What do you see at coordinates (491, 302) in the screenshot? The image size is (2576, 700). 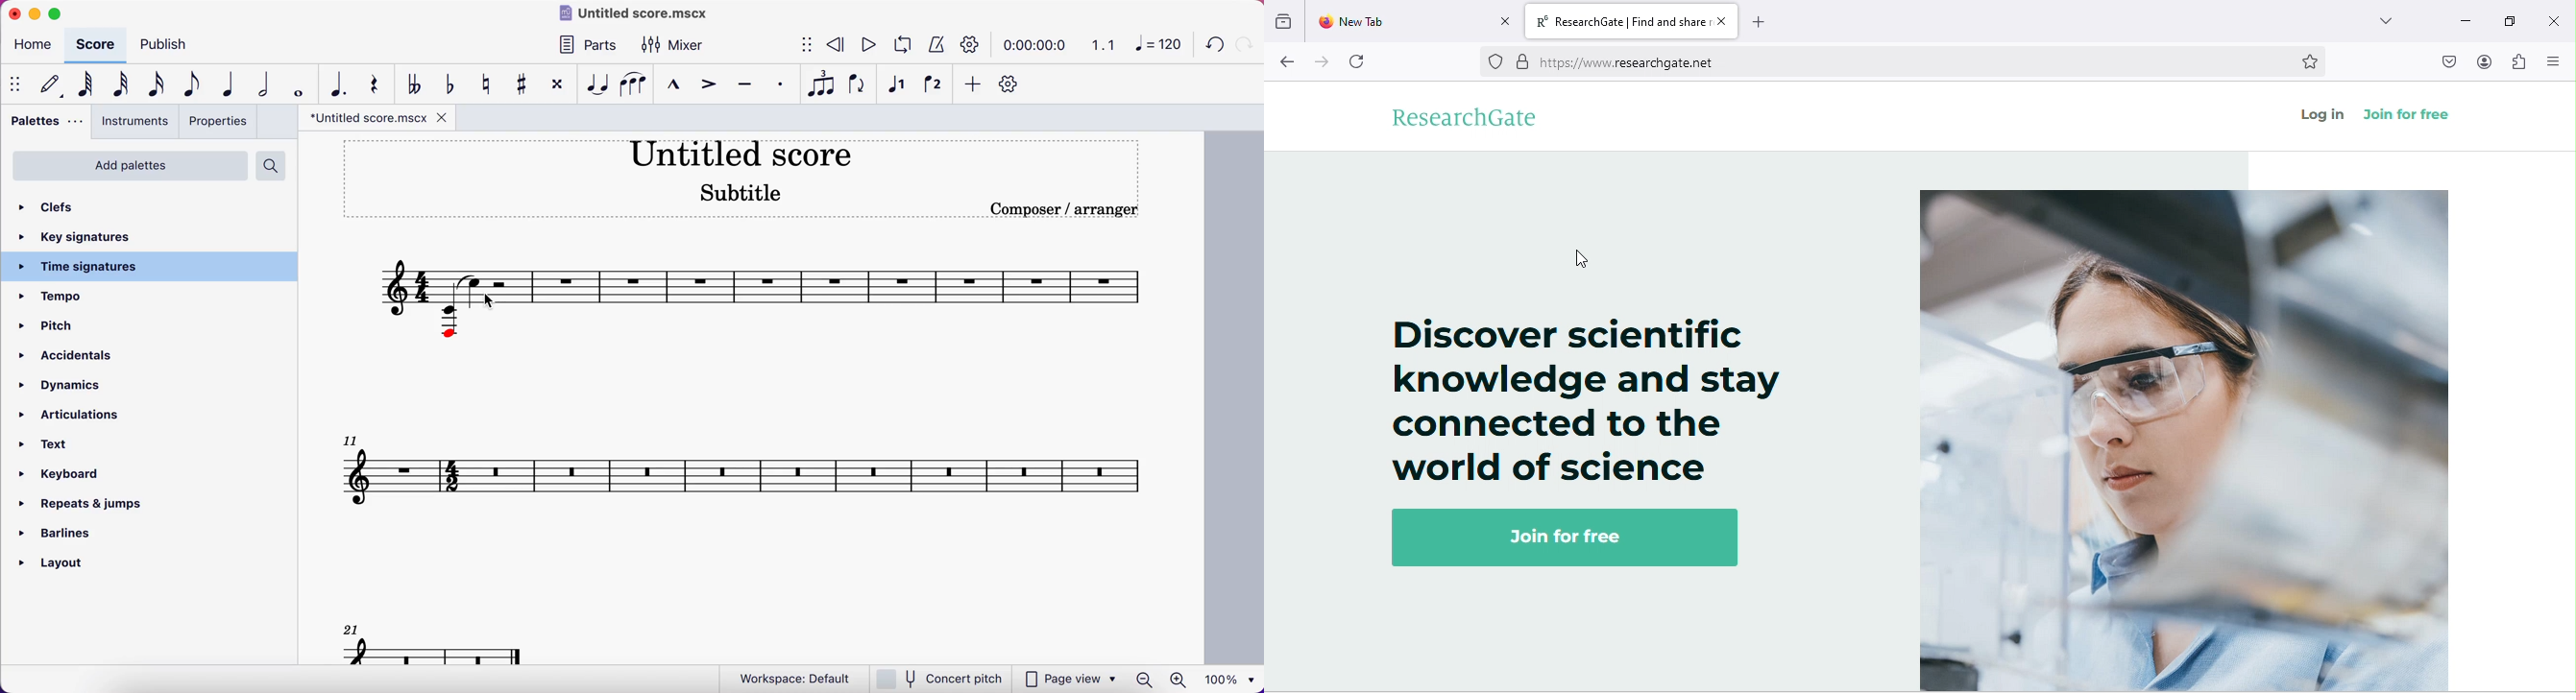 I see `cursor` at bounding box center [491, 302].